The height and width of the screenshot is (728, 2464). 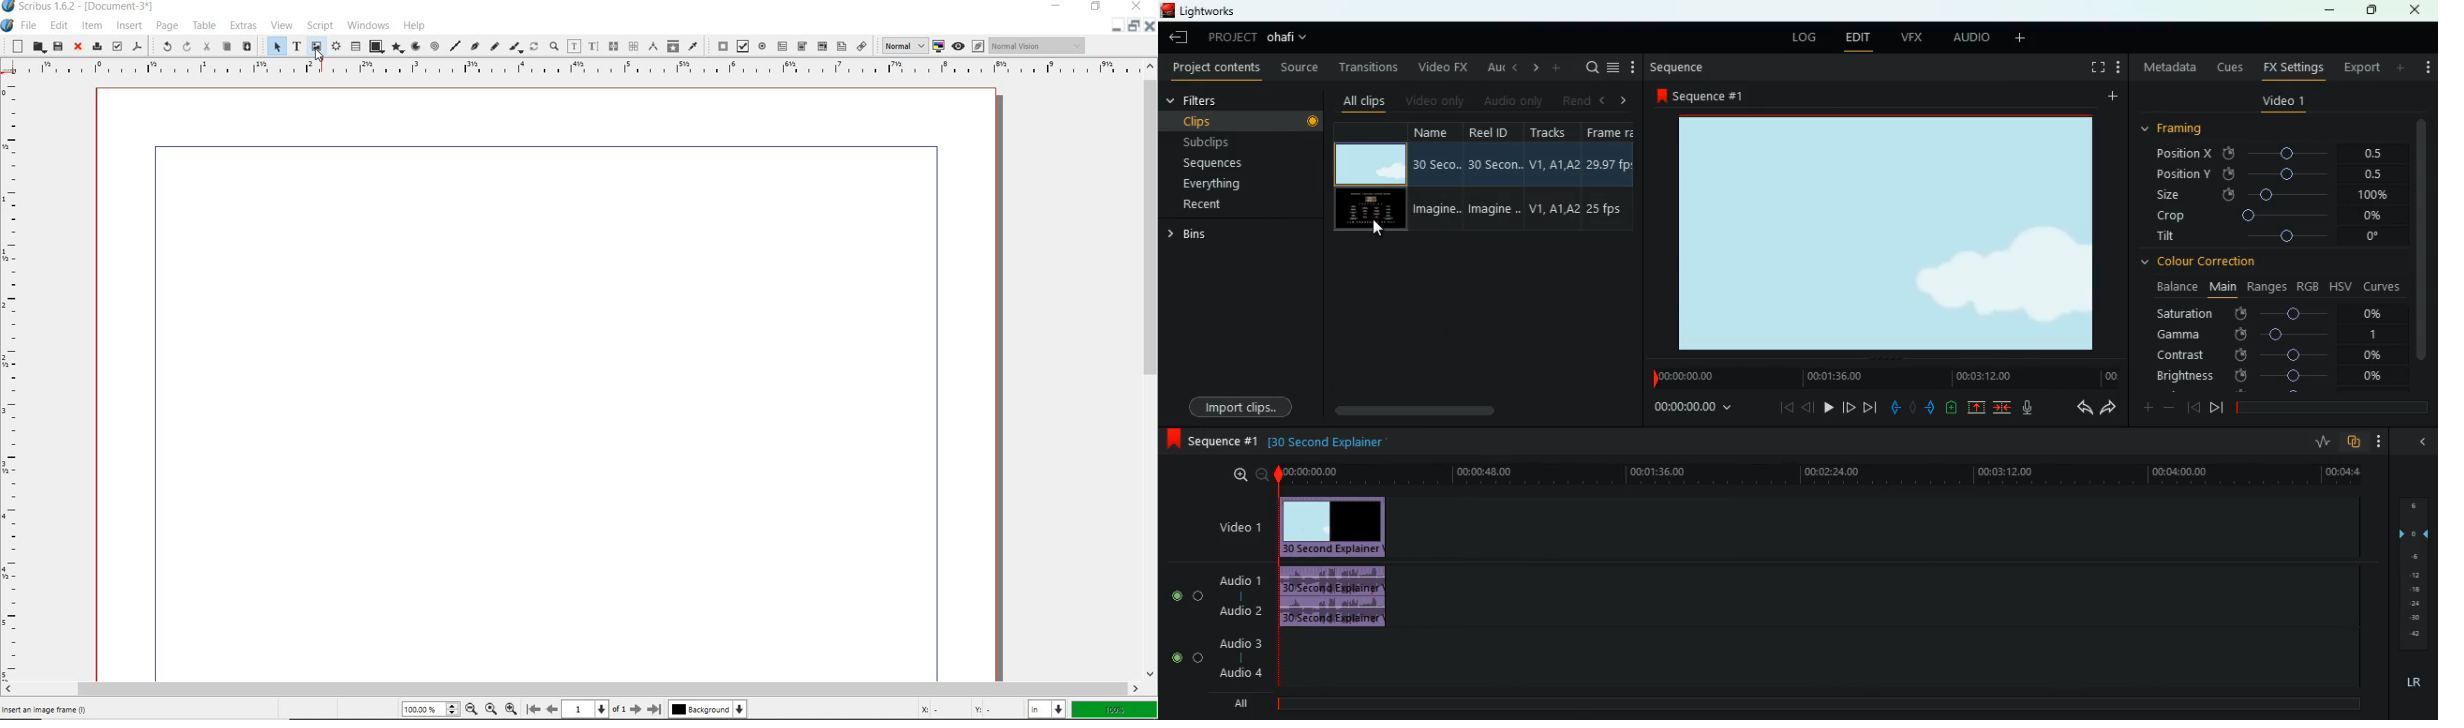 What do you see at coordinates (2329, 12) in the screenshot?
I see `minimize` at bounding box center [2329, 12].